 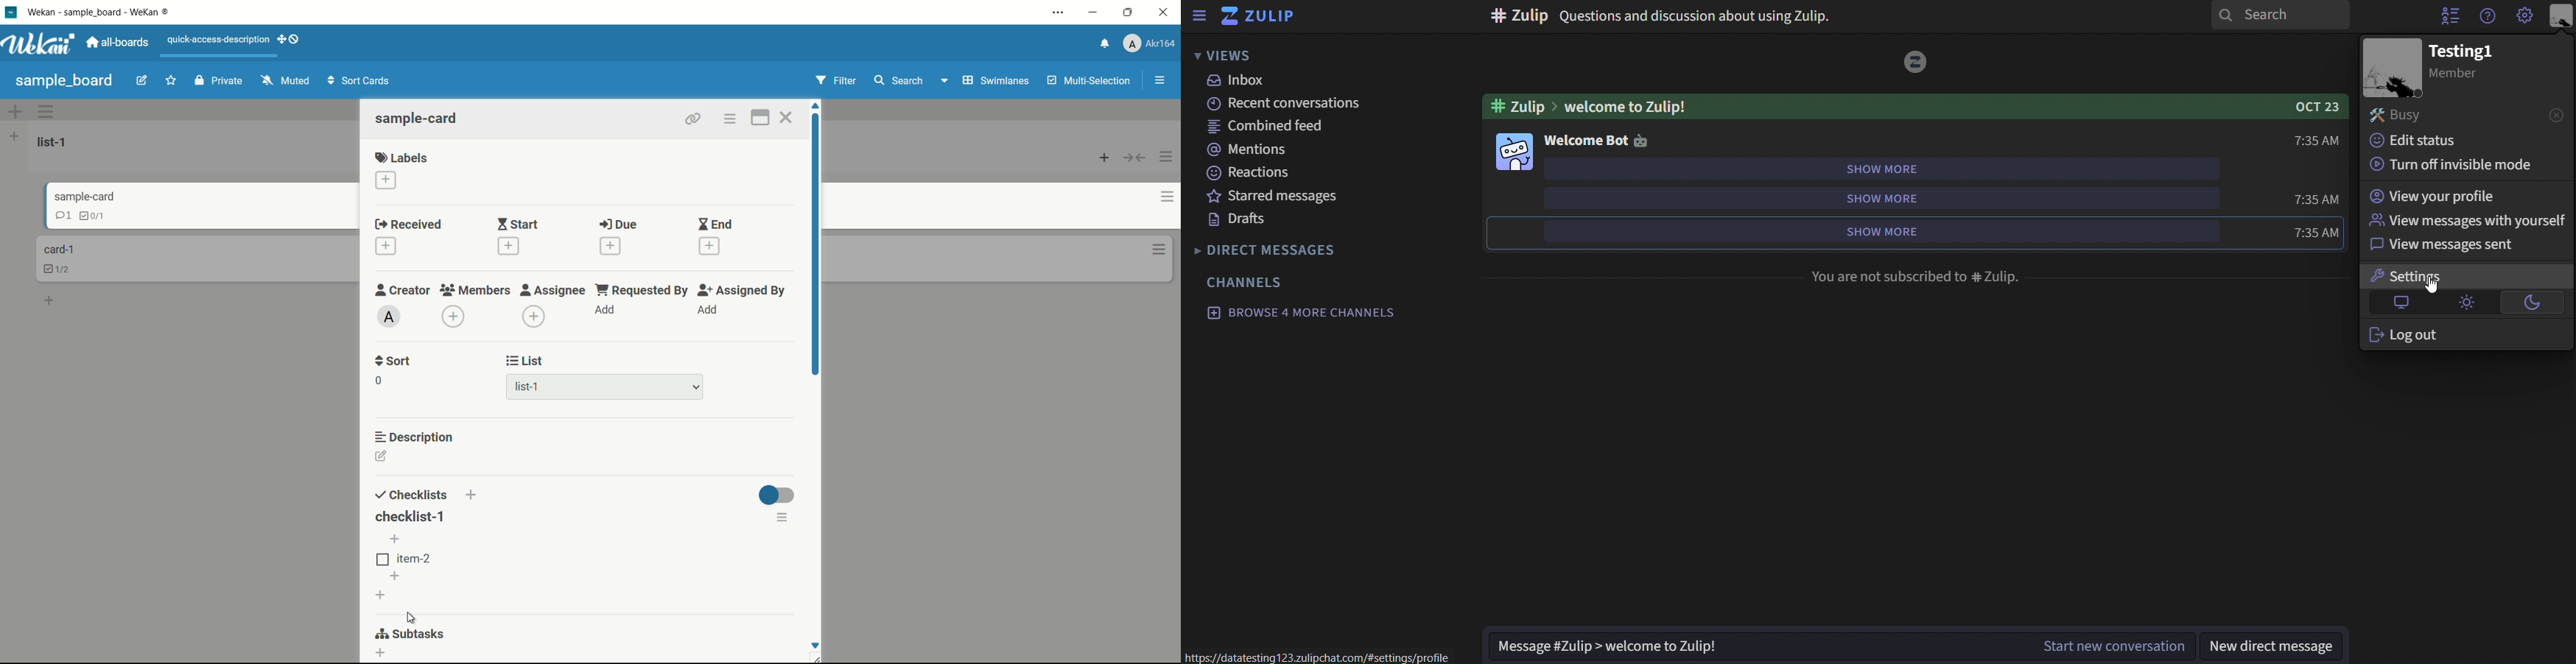 What do you see at coordinates (405, 559) in the screenshot?
I see `item-2` at bounding box center [405, 559].